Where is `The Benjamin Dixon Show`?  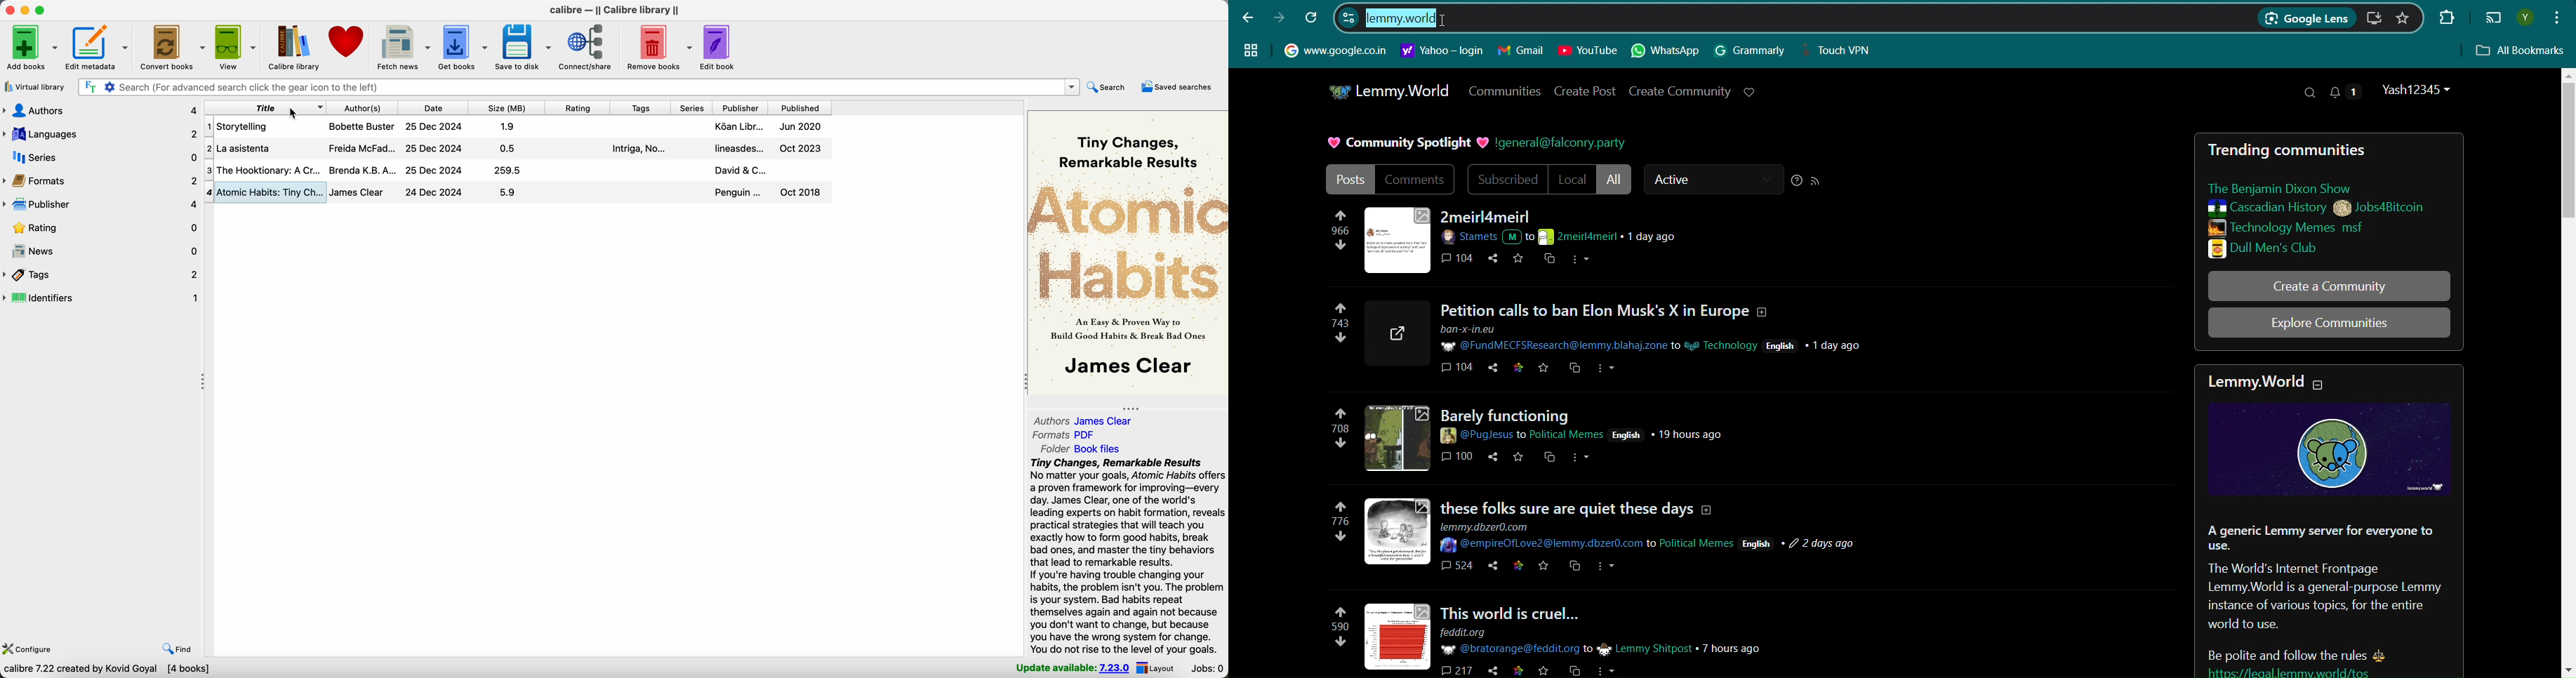
The Benjamin Dixon Show is located at coordinates (2295, 188).